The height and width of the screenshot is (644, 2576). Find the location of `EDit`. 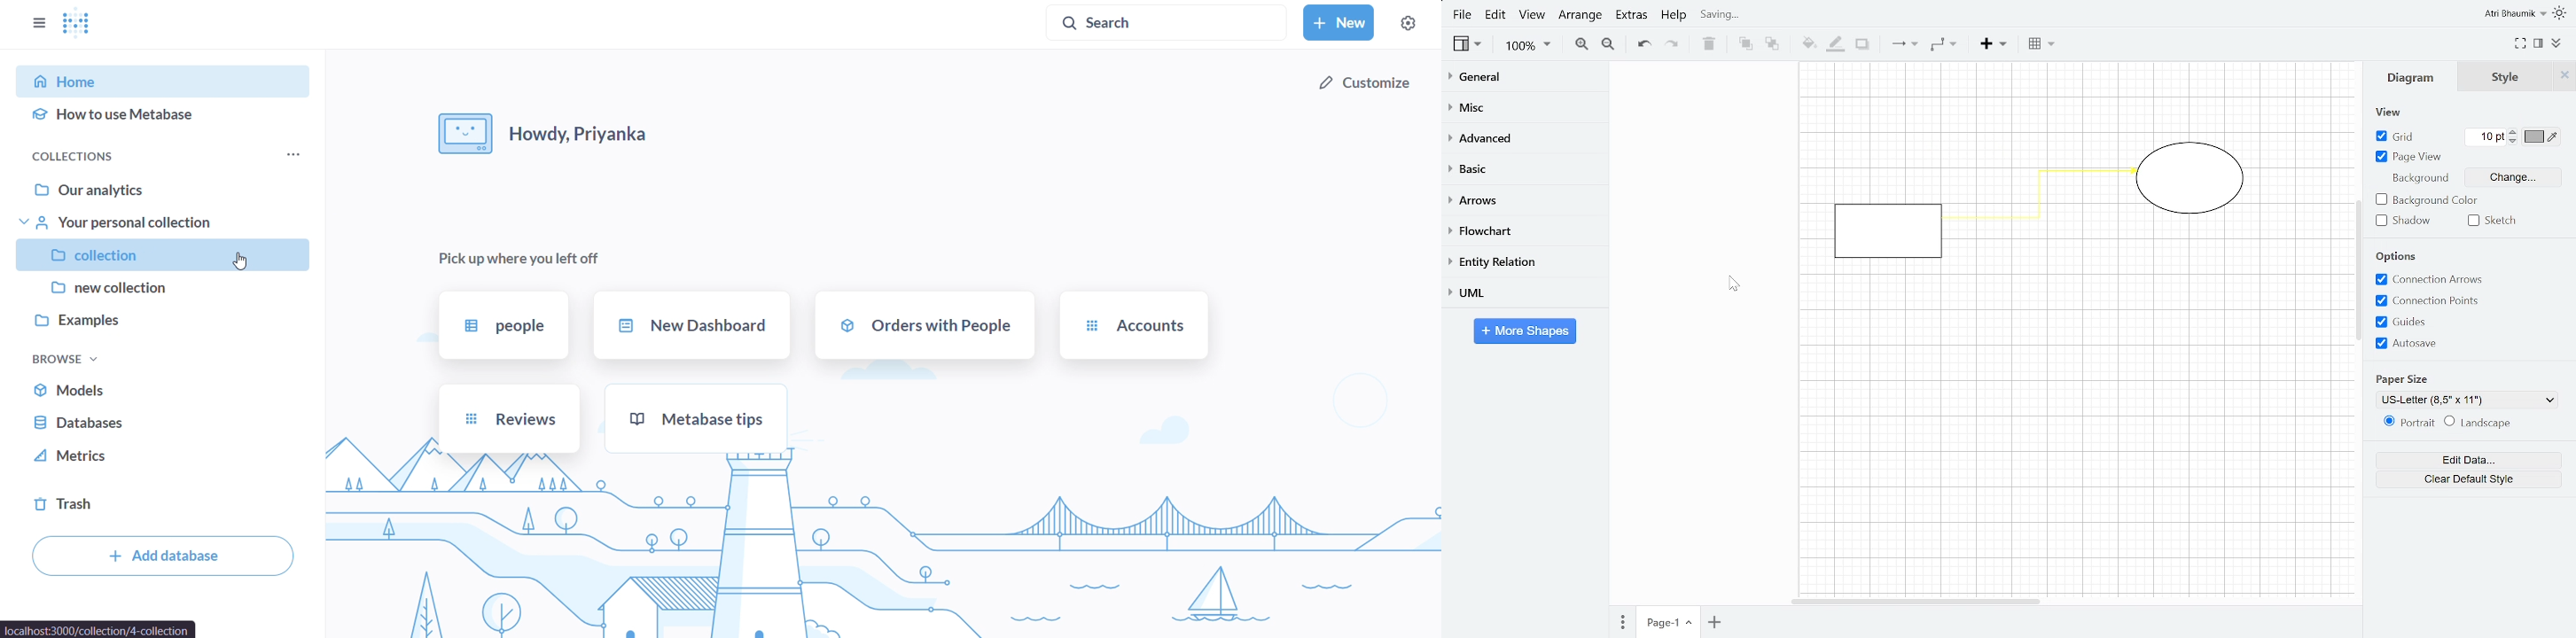

EDit is located at coordinates (1496, 16).